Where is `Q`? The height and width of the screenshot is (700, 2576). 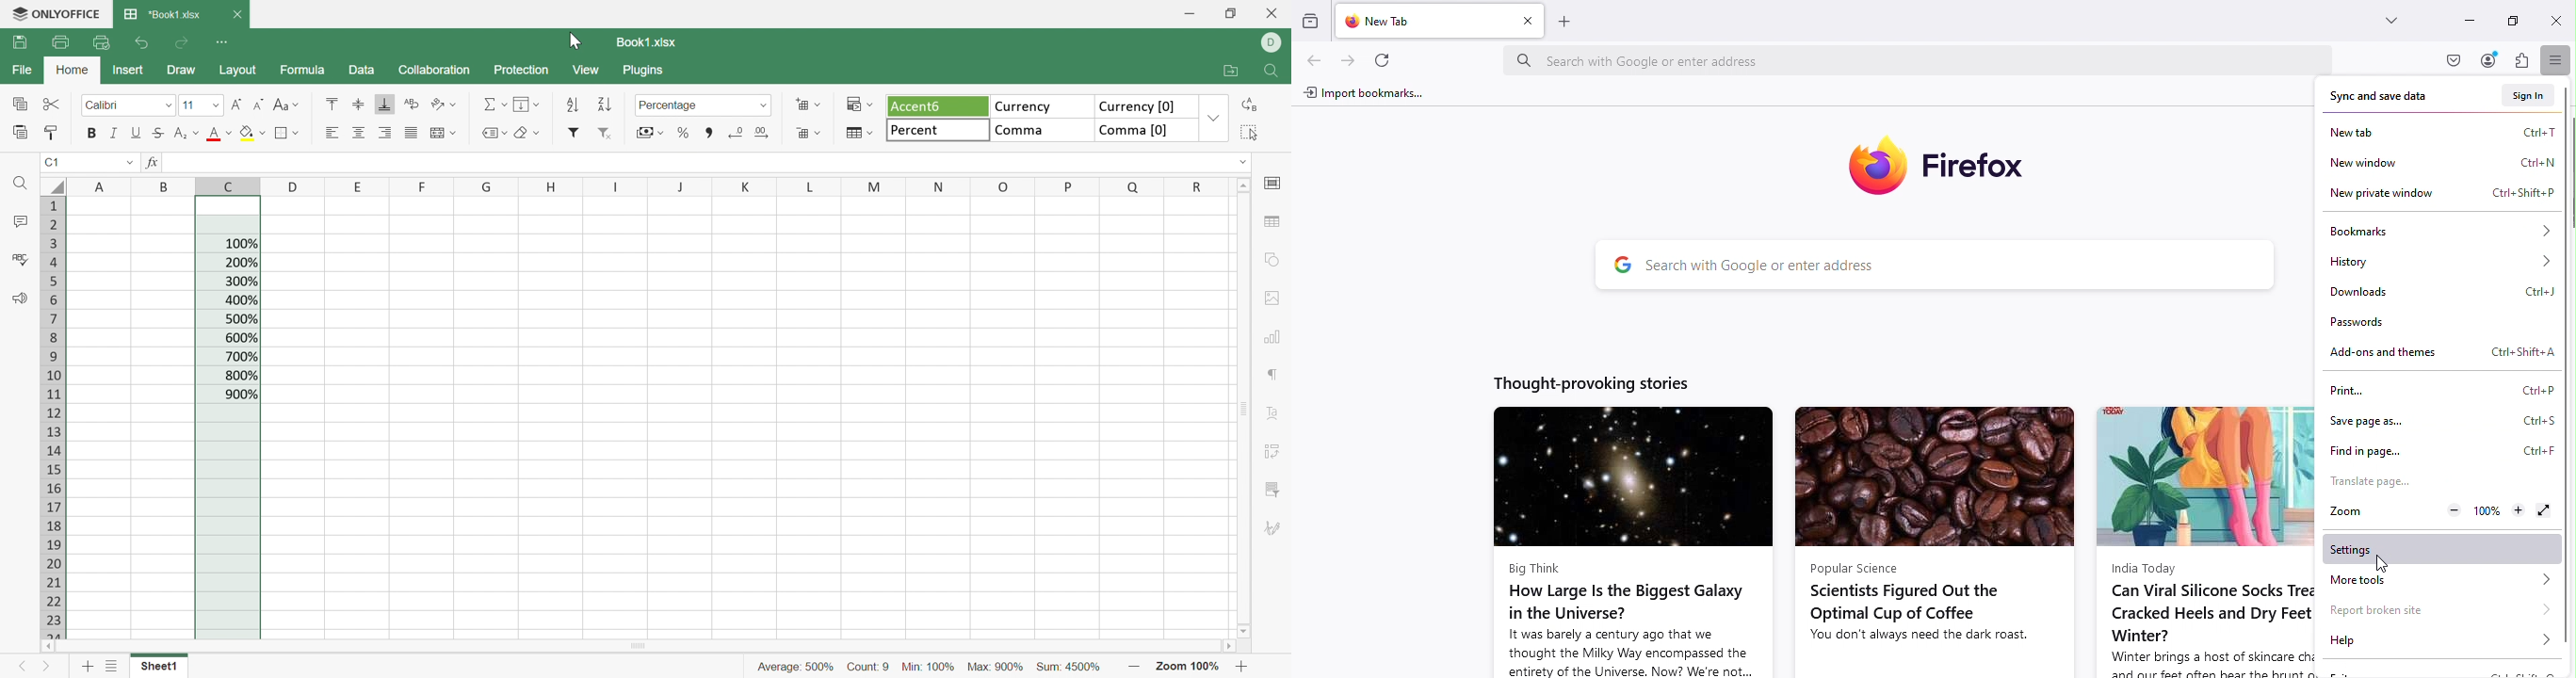
Q is located at coordinates (1126, 187).